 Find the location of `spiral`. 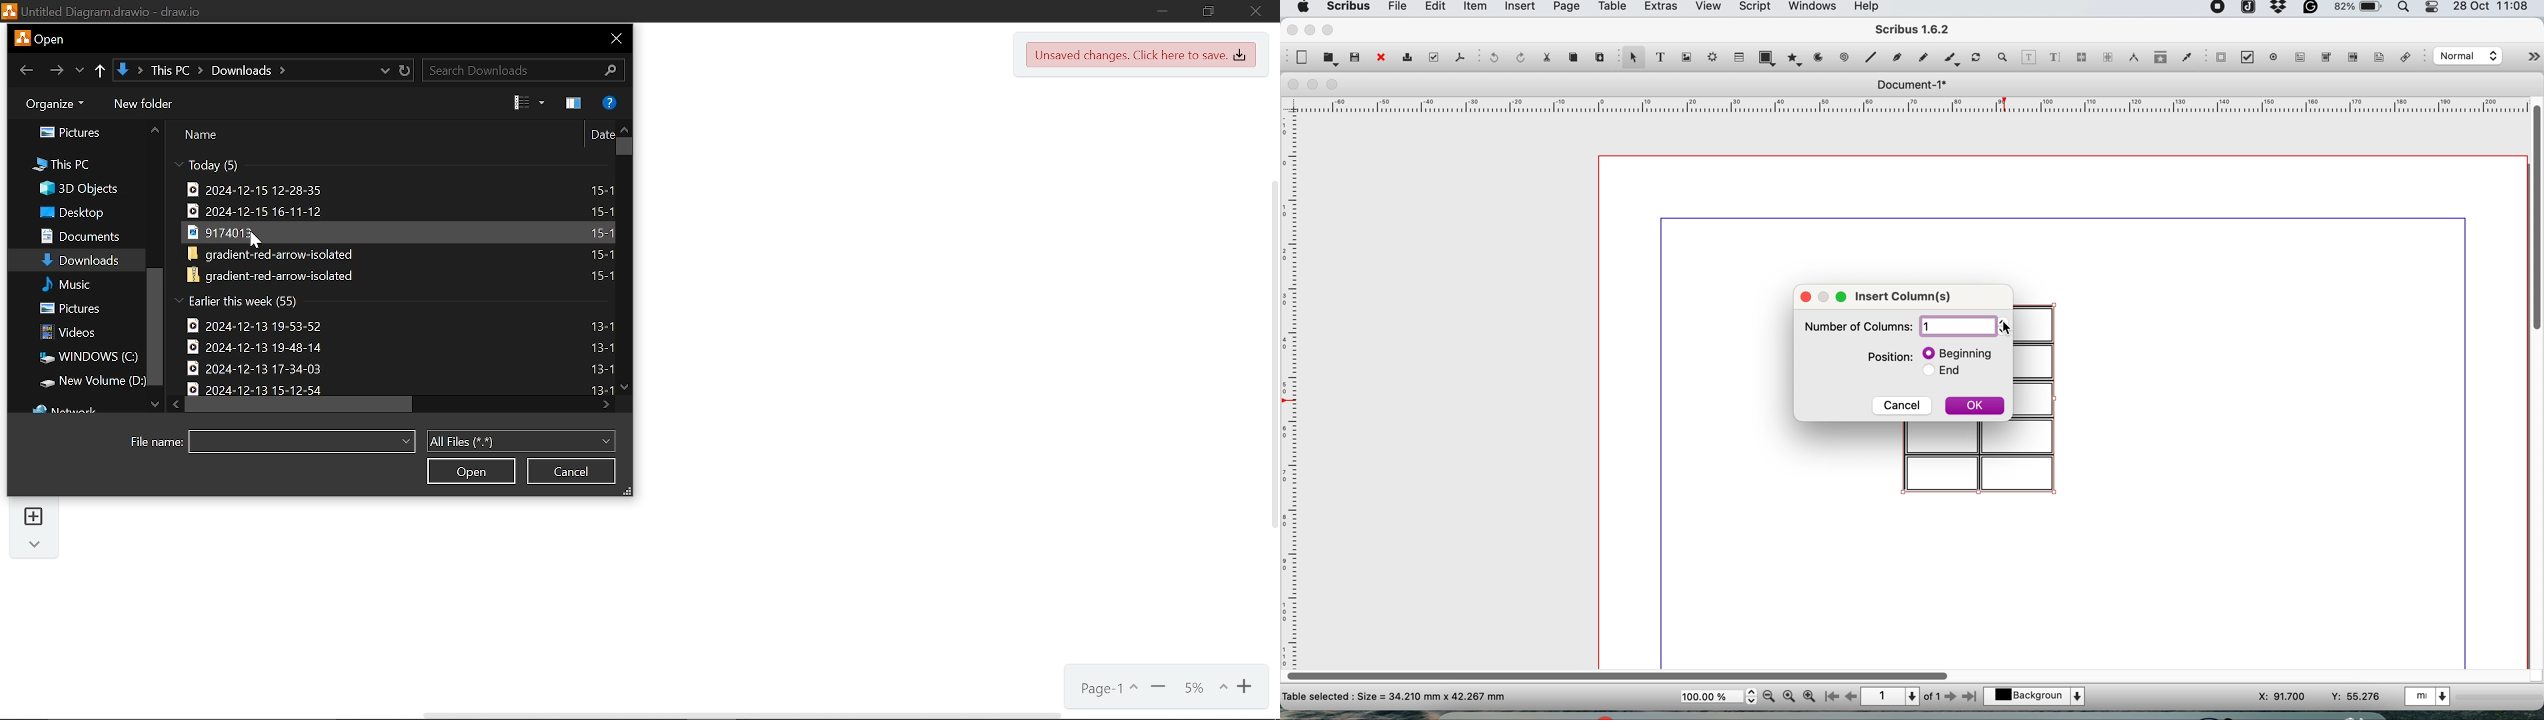

spiral is located at coordinates (1845, 57).